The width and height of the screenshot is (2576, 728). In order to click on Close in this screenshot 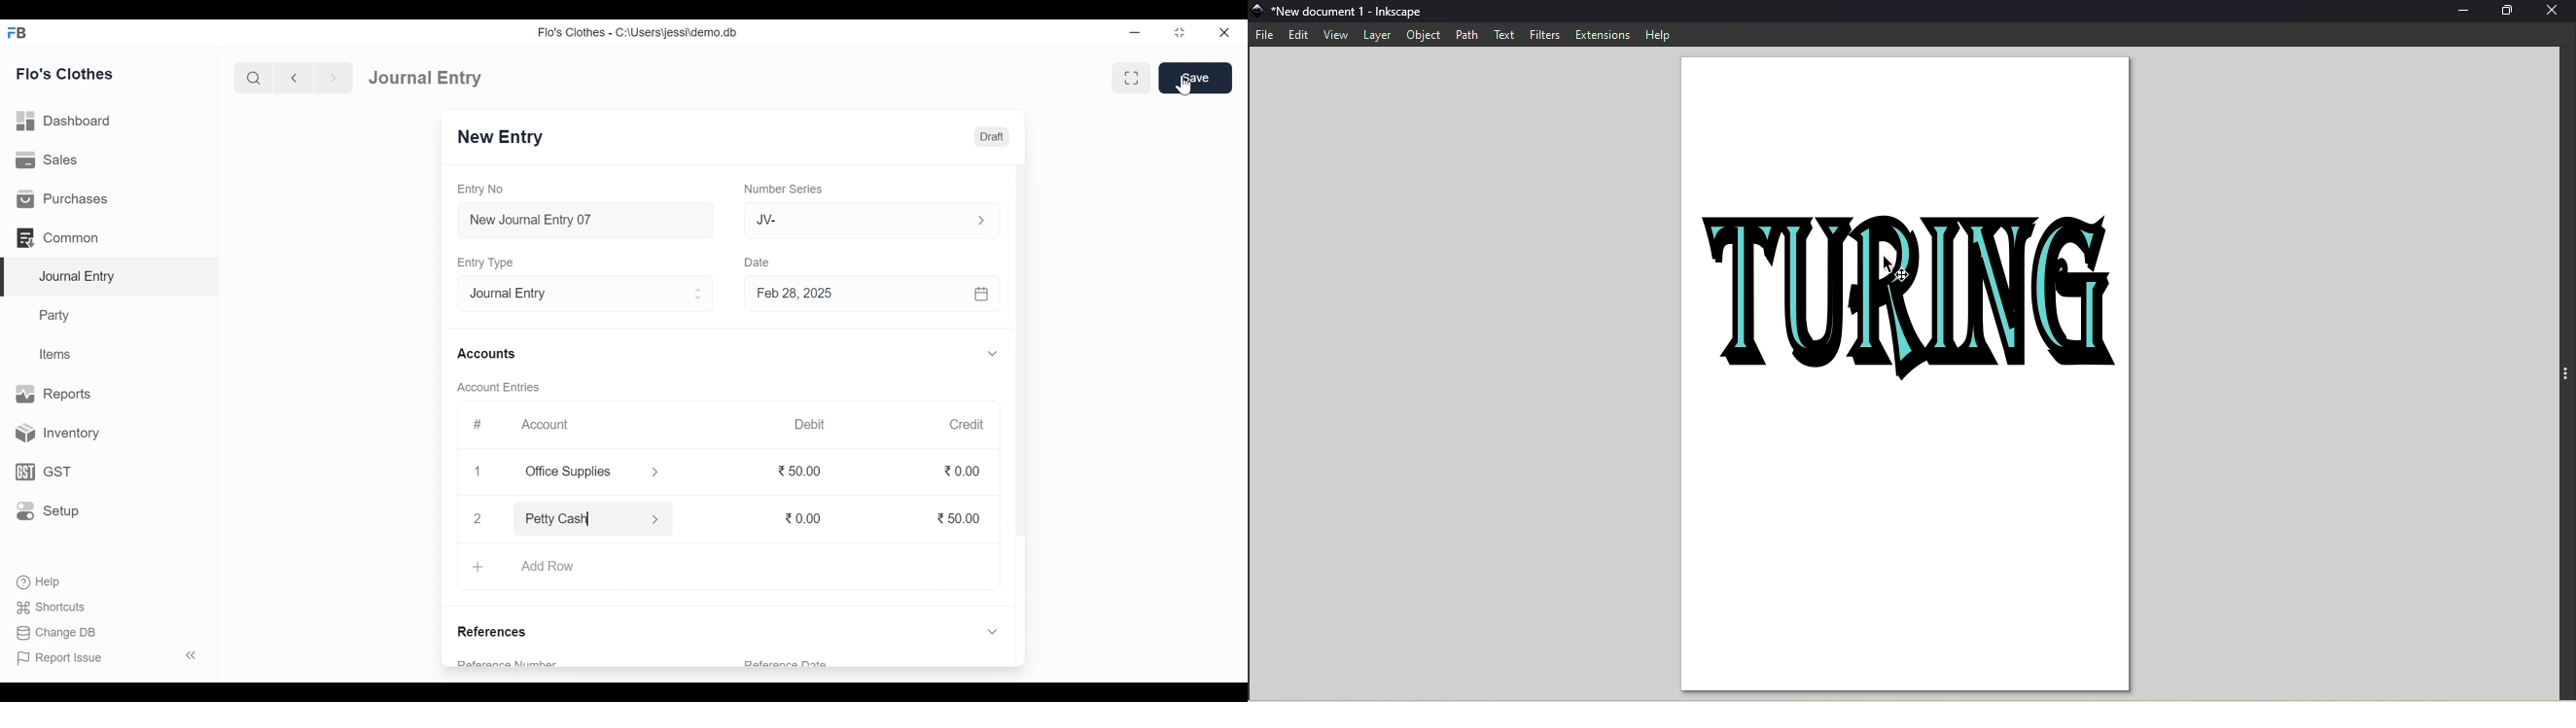, I will do `click(1225, 33)`.